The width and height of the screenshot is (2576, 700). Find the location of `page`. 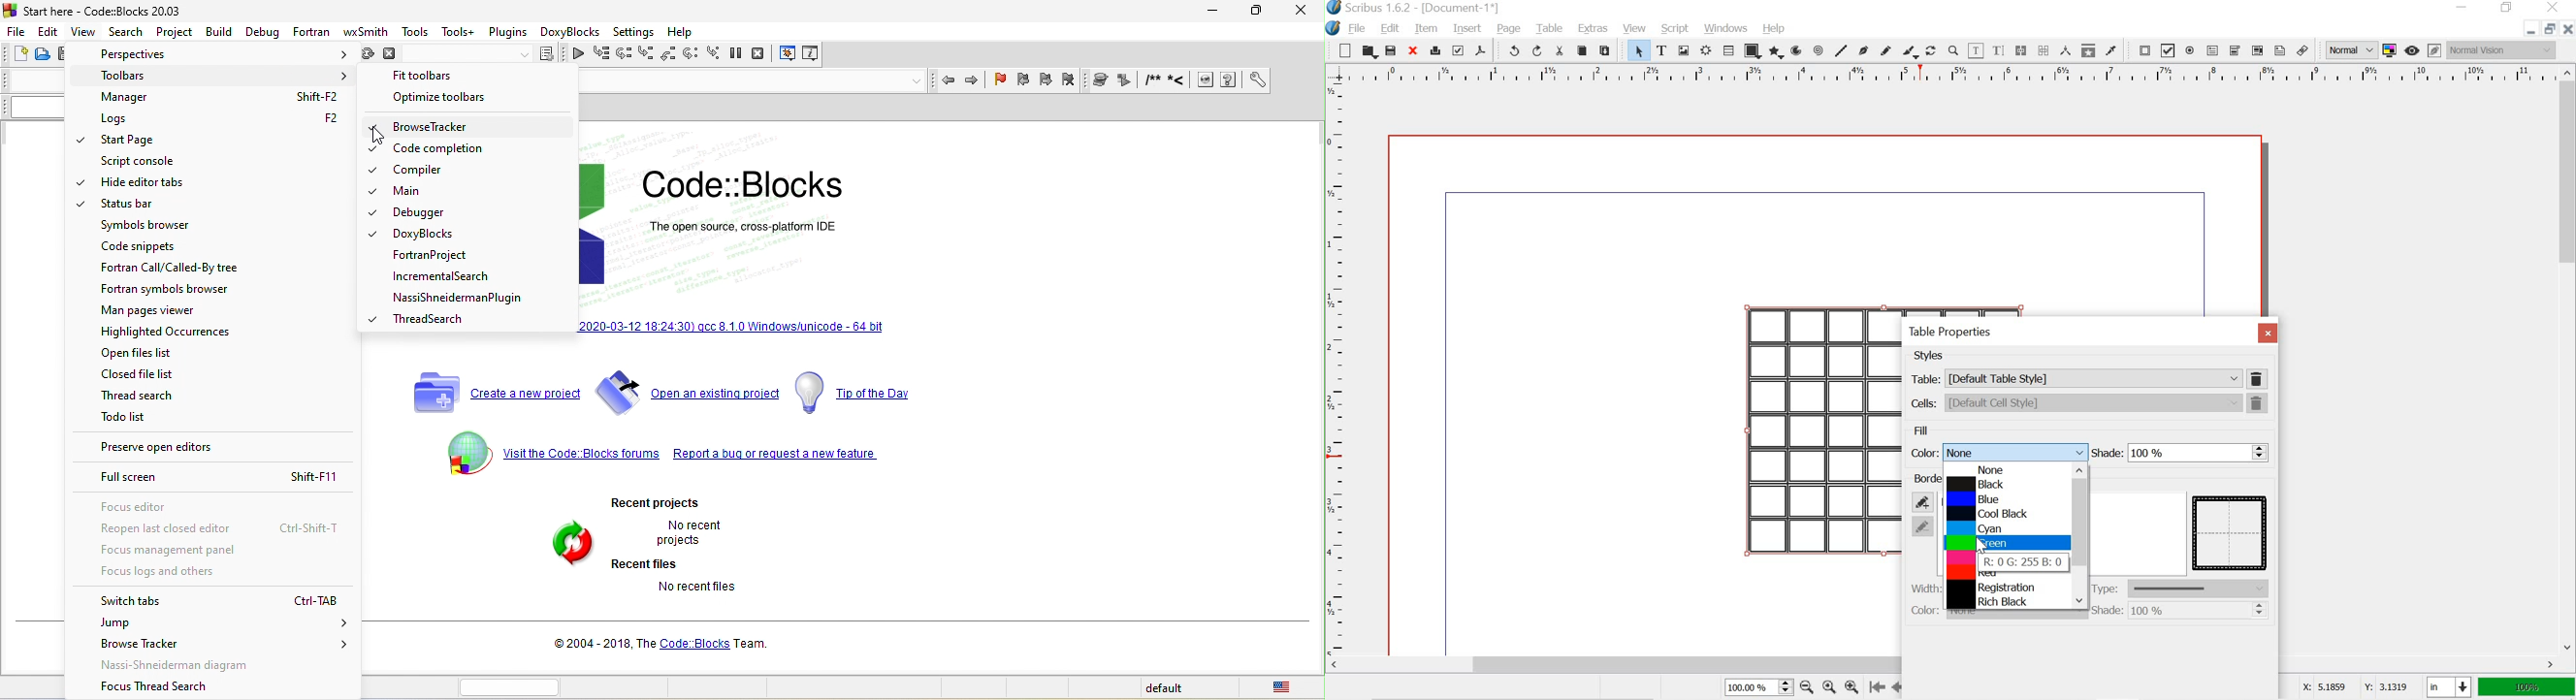

page is located at coordinates (1509, 29).